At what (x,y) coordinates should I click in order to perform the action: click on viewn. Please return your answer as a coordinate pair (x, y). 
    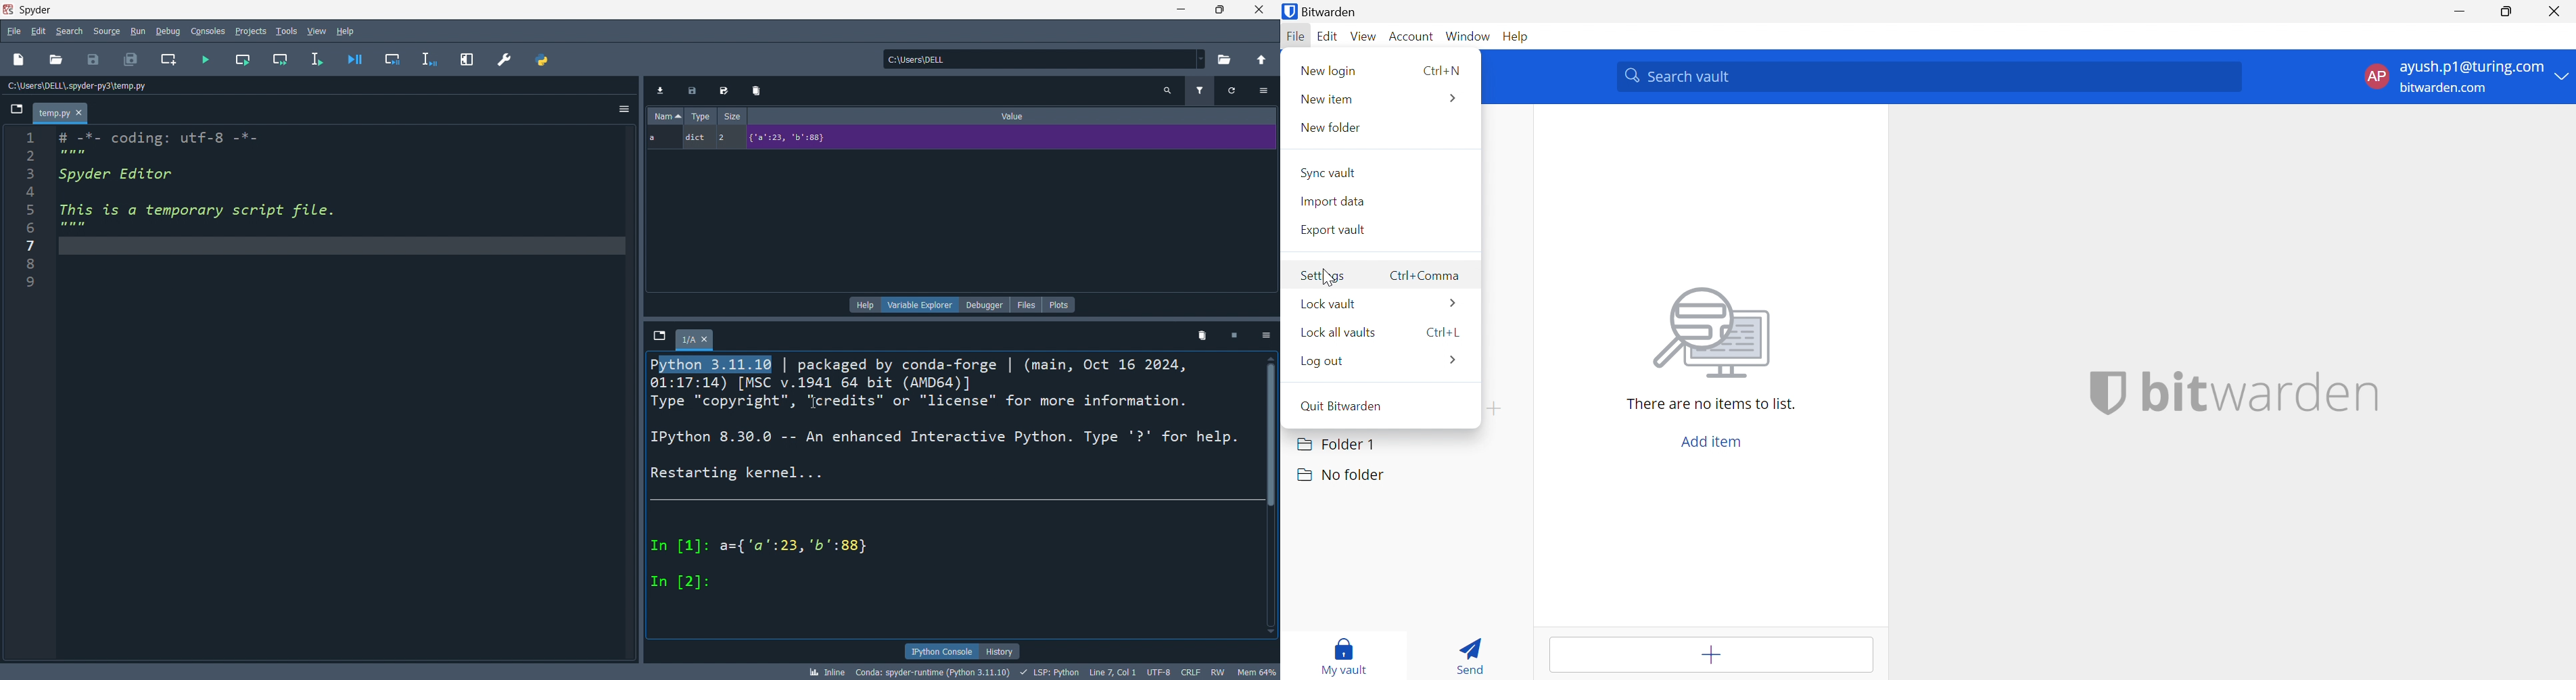
    Looking at the image, I should click on (317, 30).